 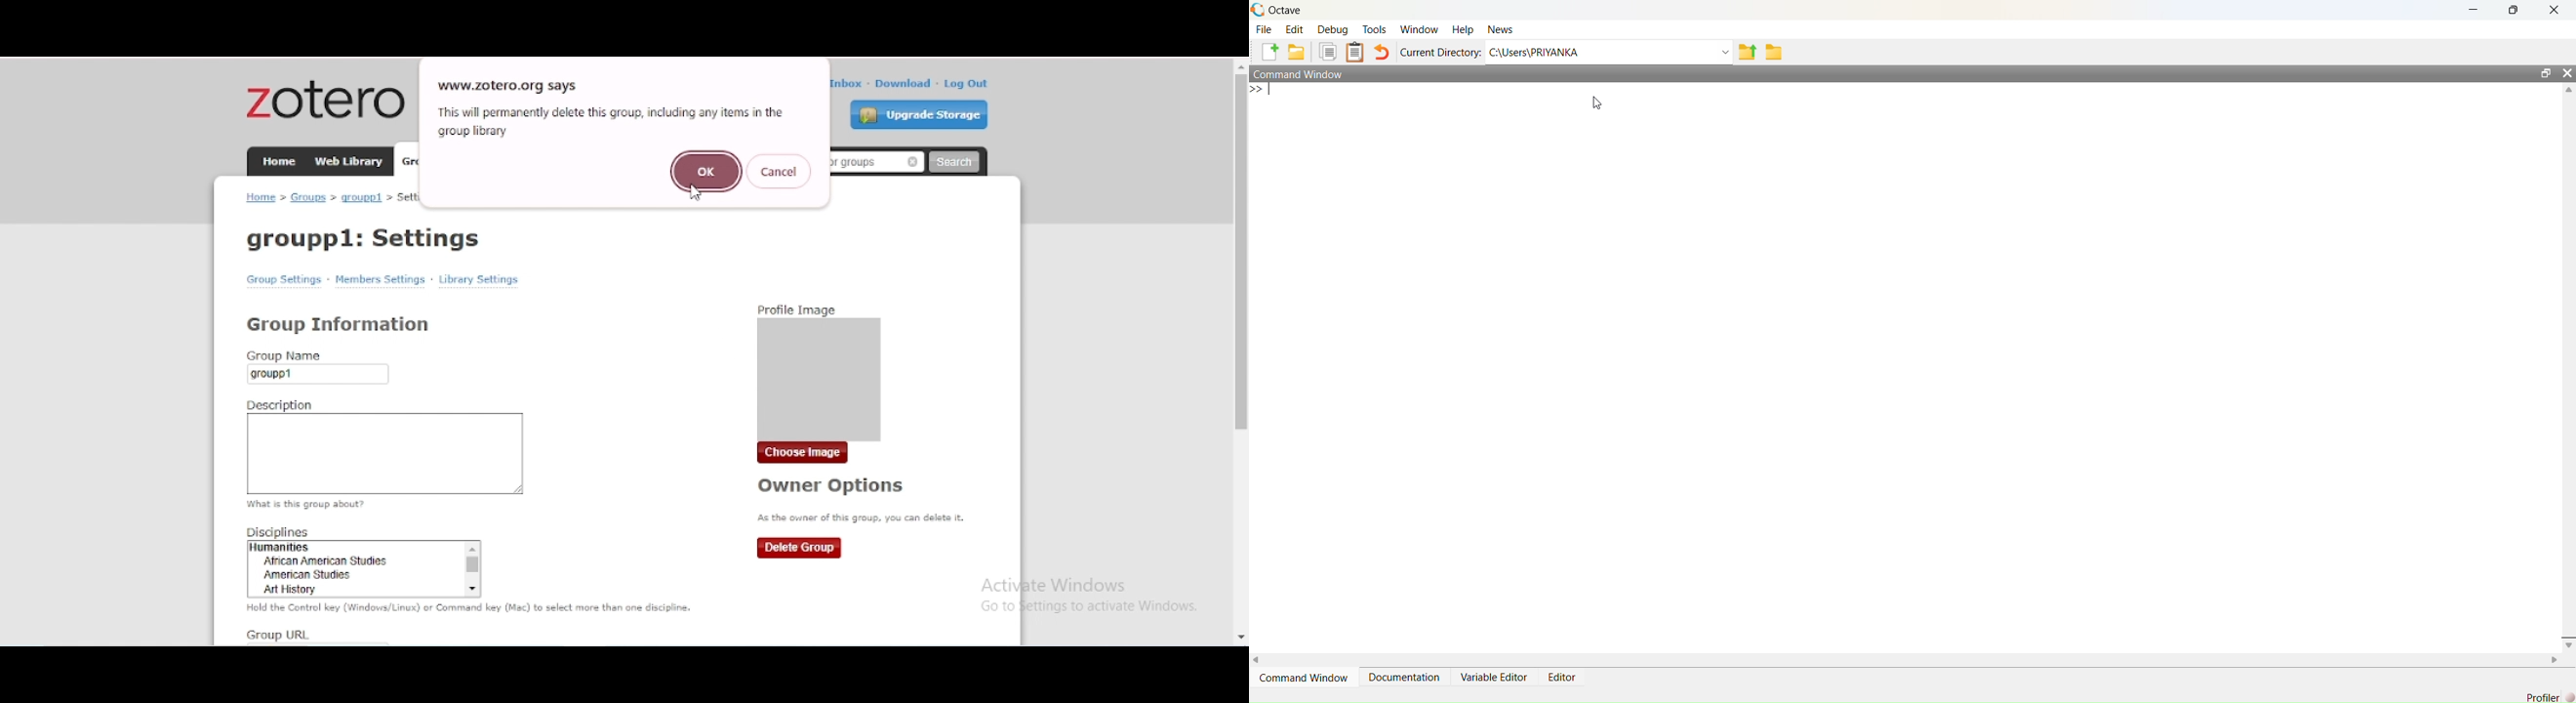 I want to click on group settings, so click(x=284, y=280).